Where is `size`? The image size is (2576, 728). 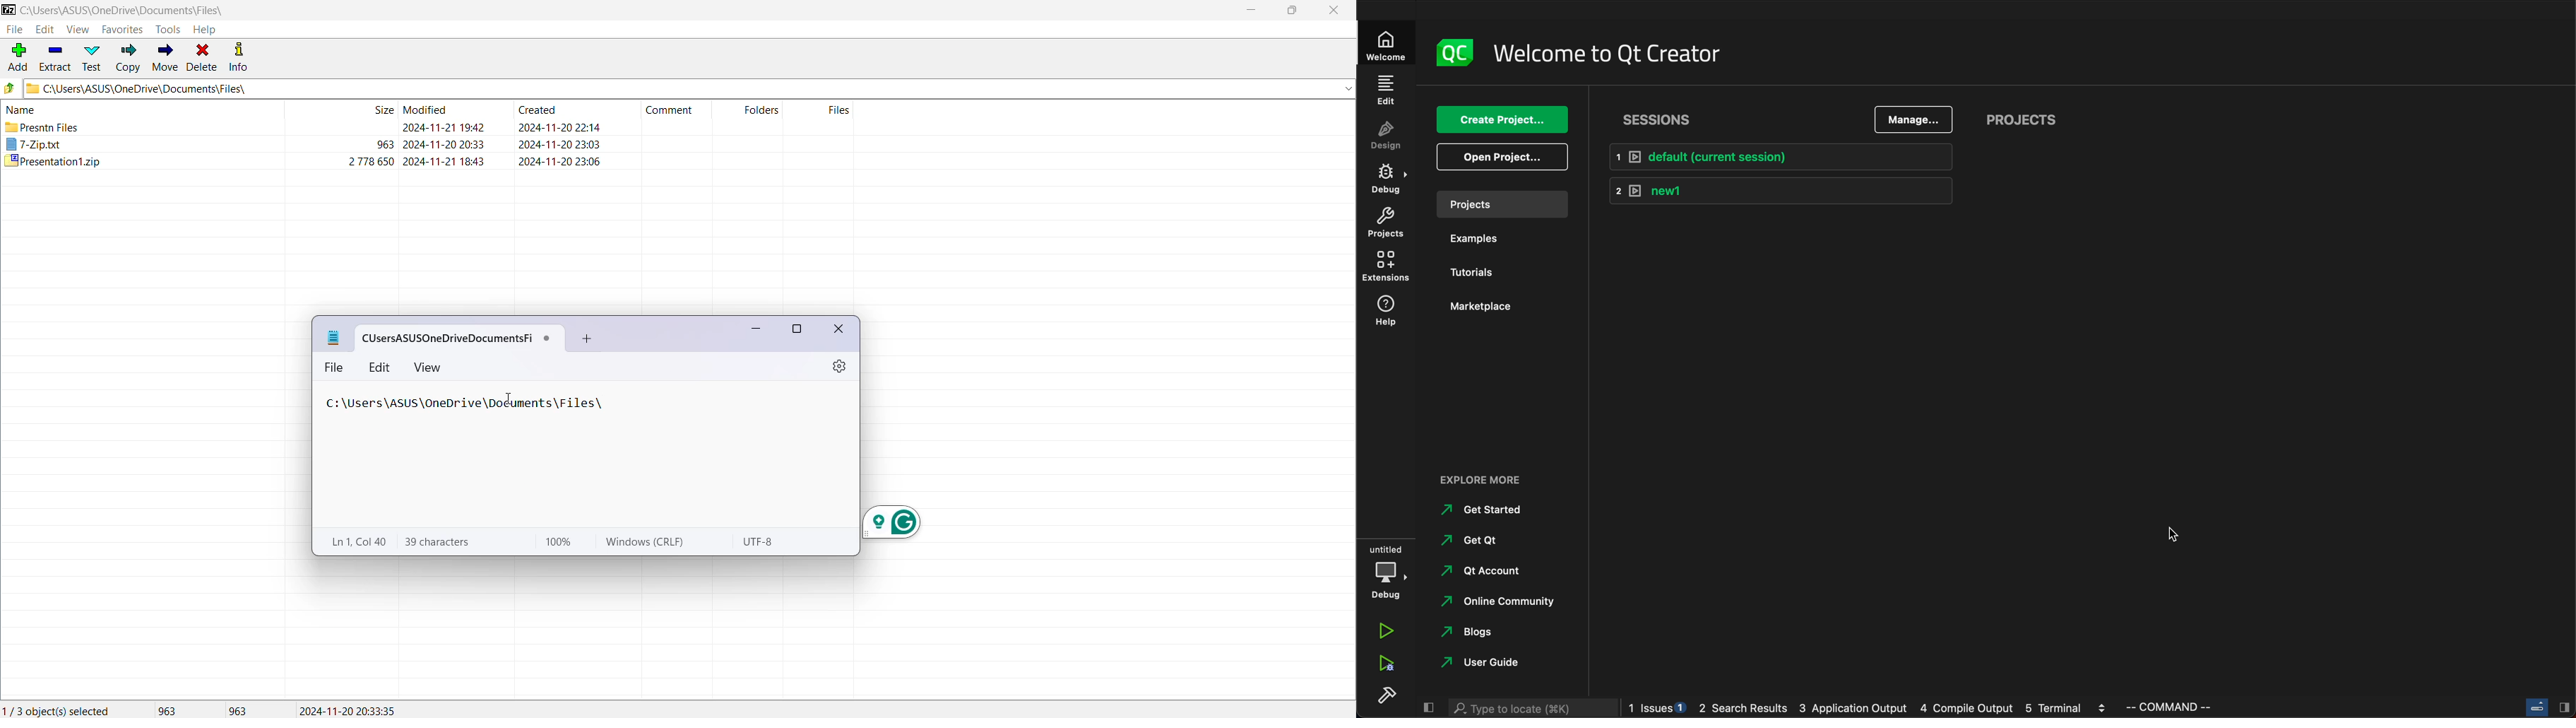 size is located at coordinates (384, 110).